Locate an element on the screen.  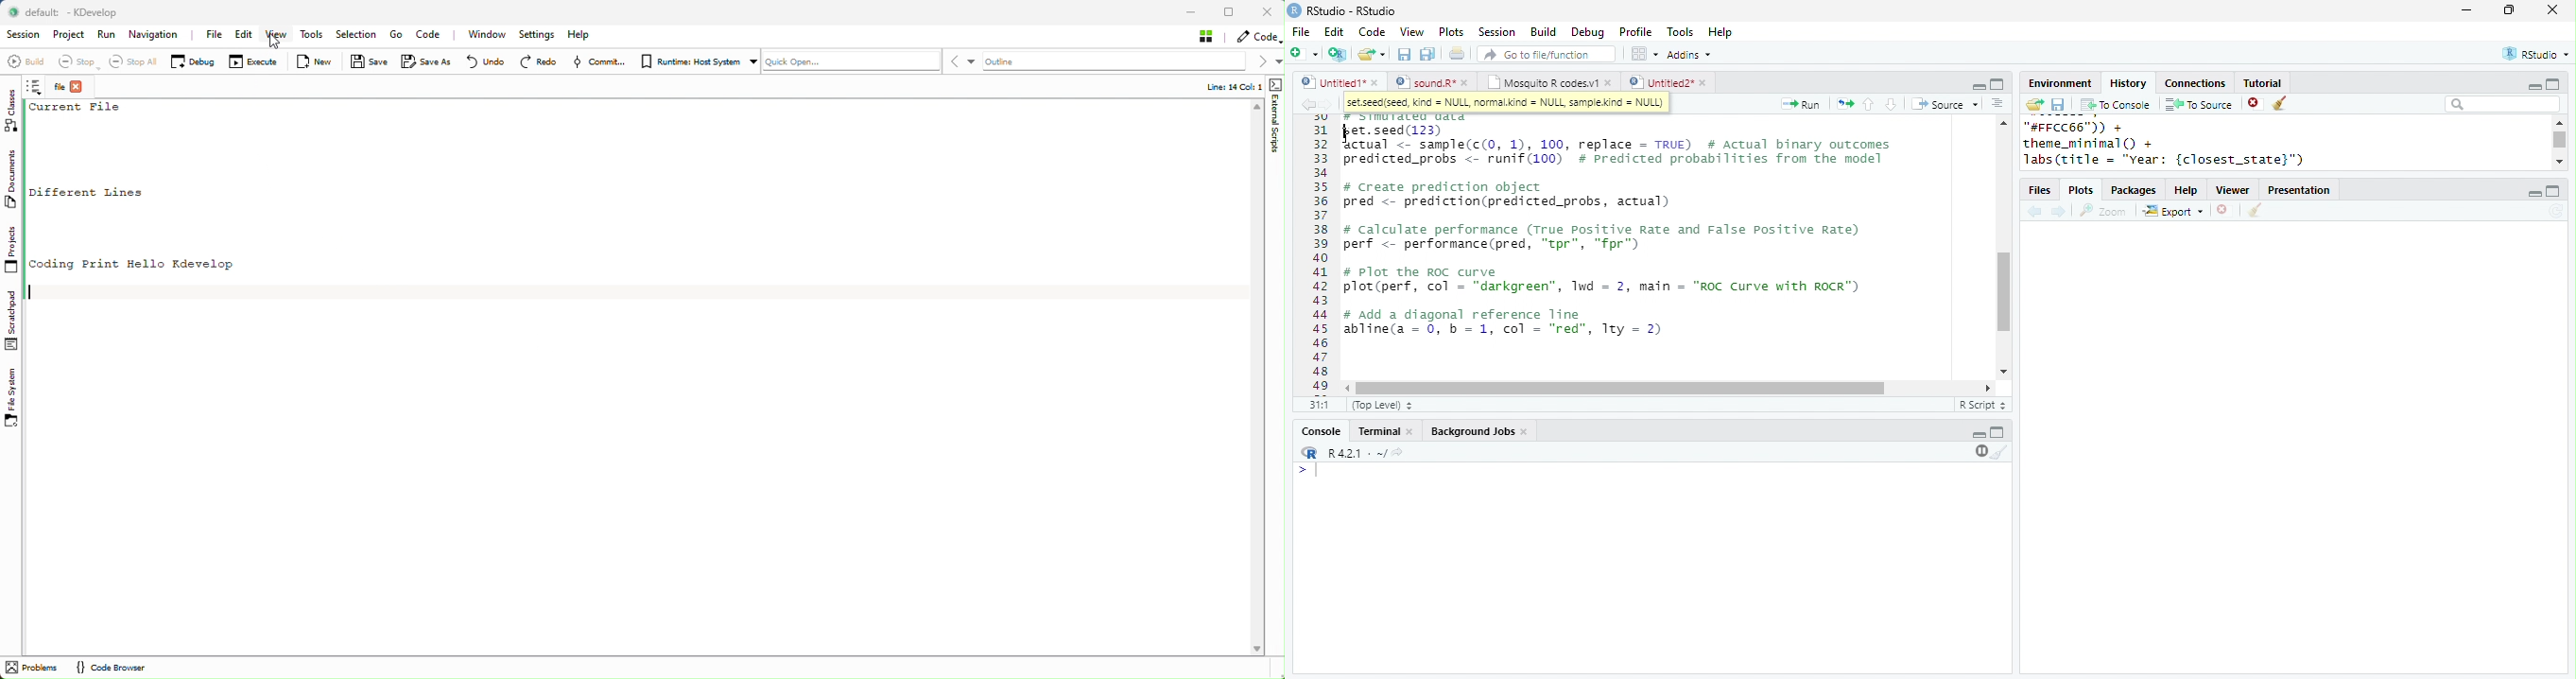
Environment is located at coordinates (2059, 83).